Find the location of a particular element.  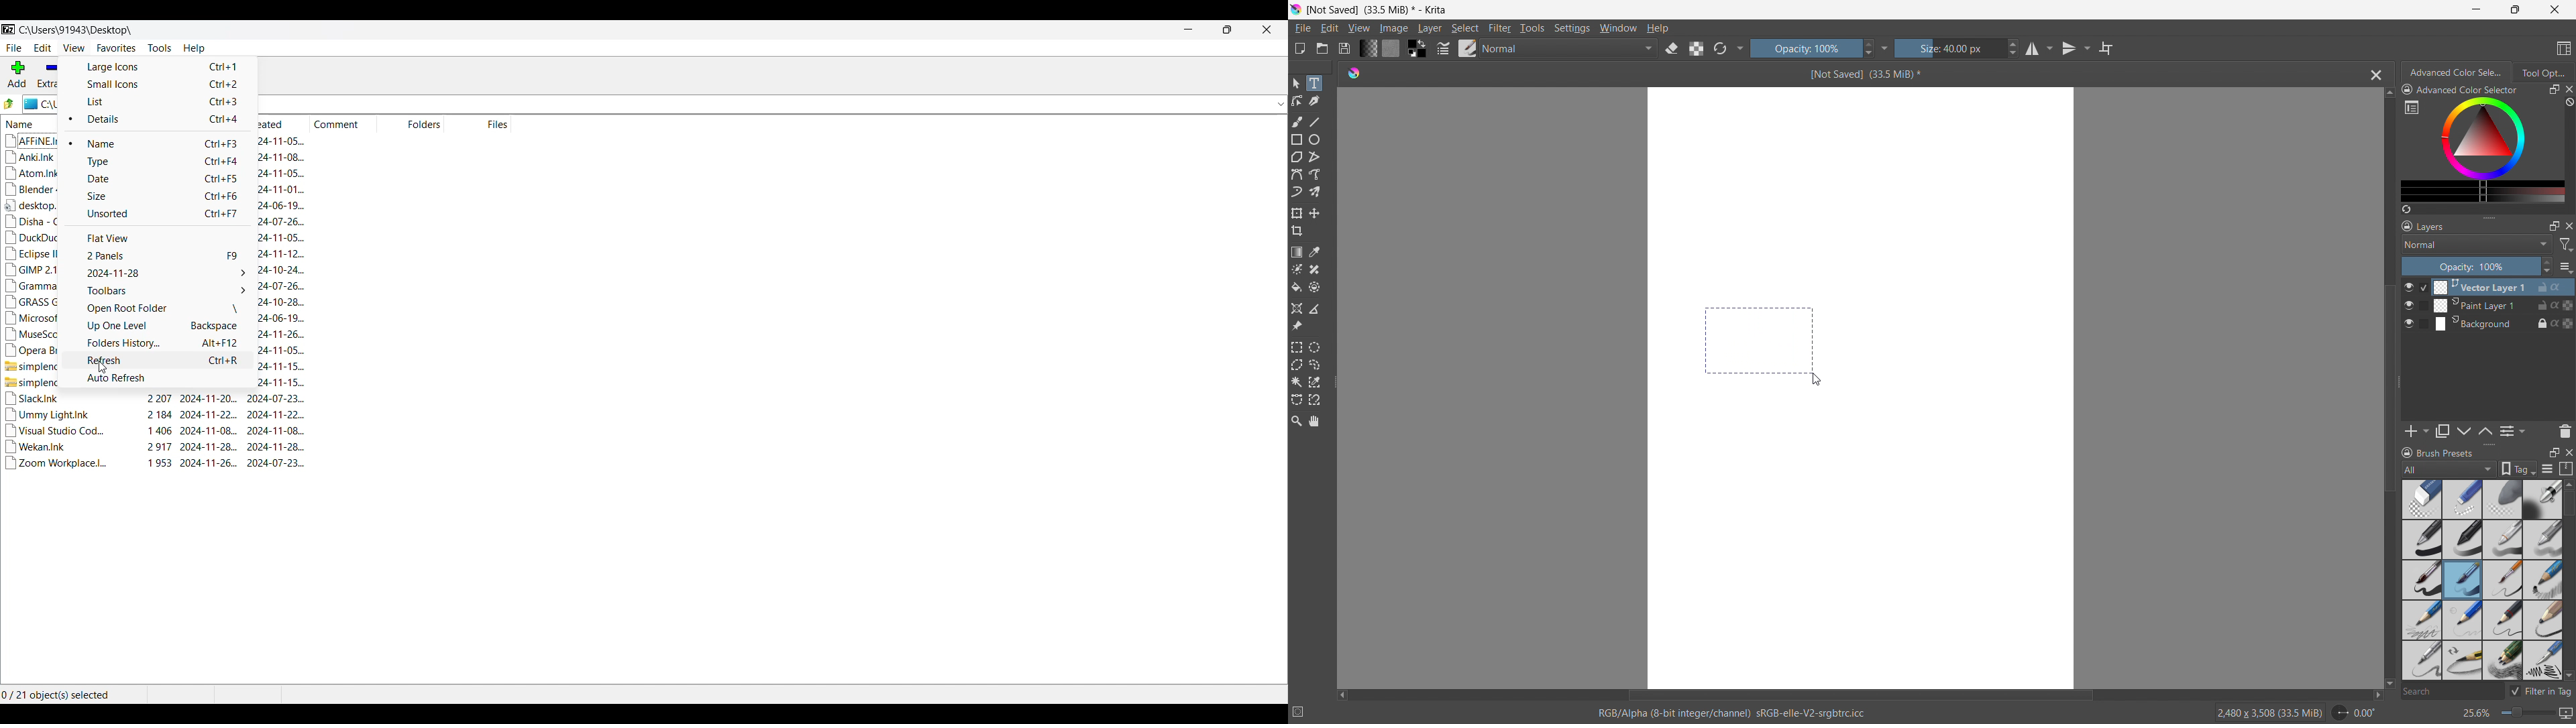

Small icons is located at coordinates (160, 84).